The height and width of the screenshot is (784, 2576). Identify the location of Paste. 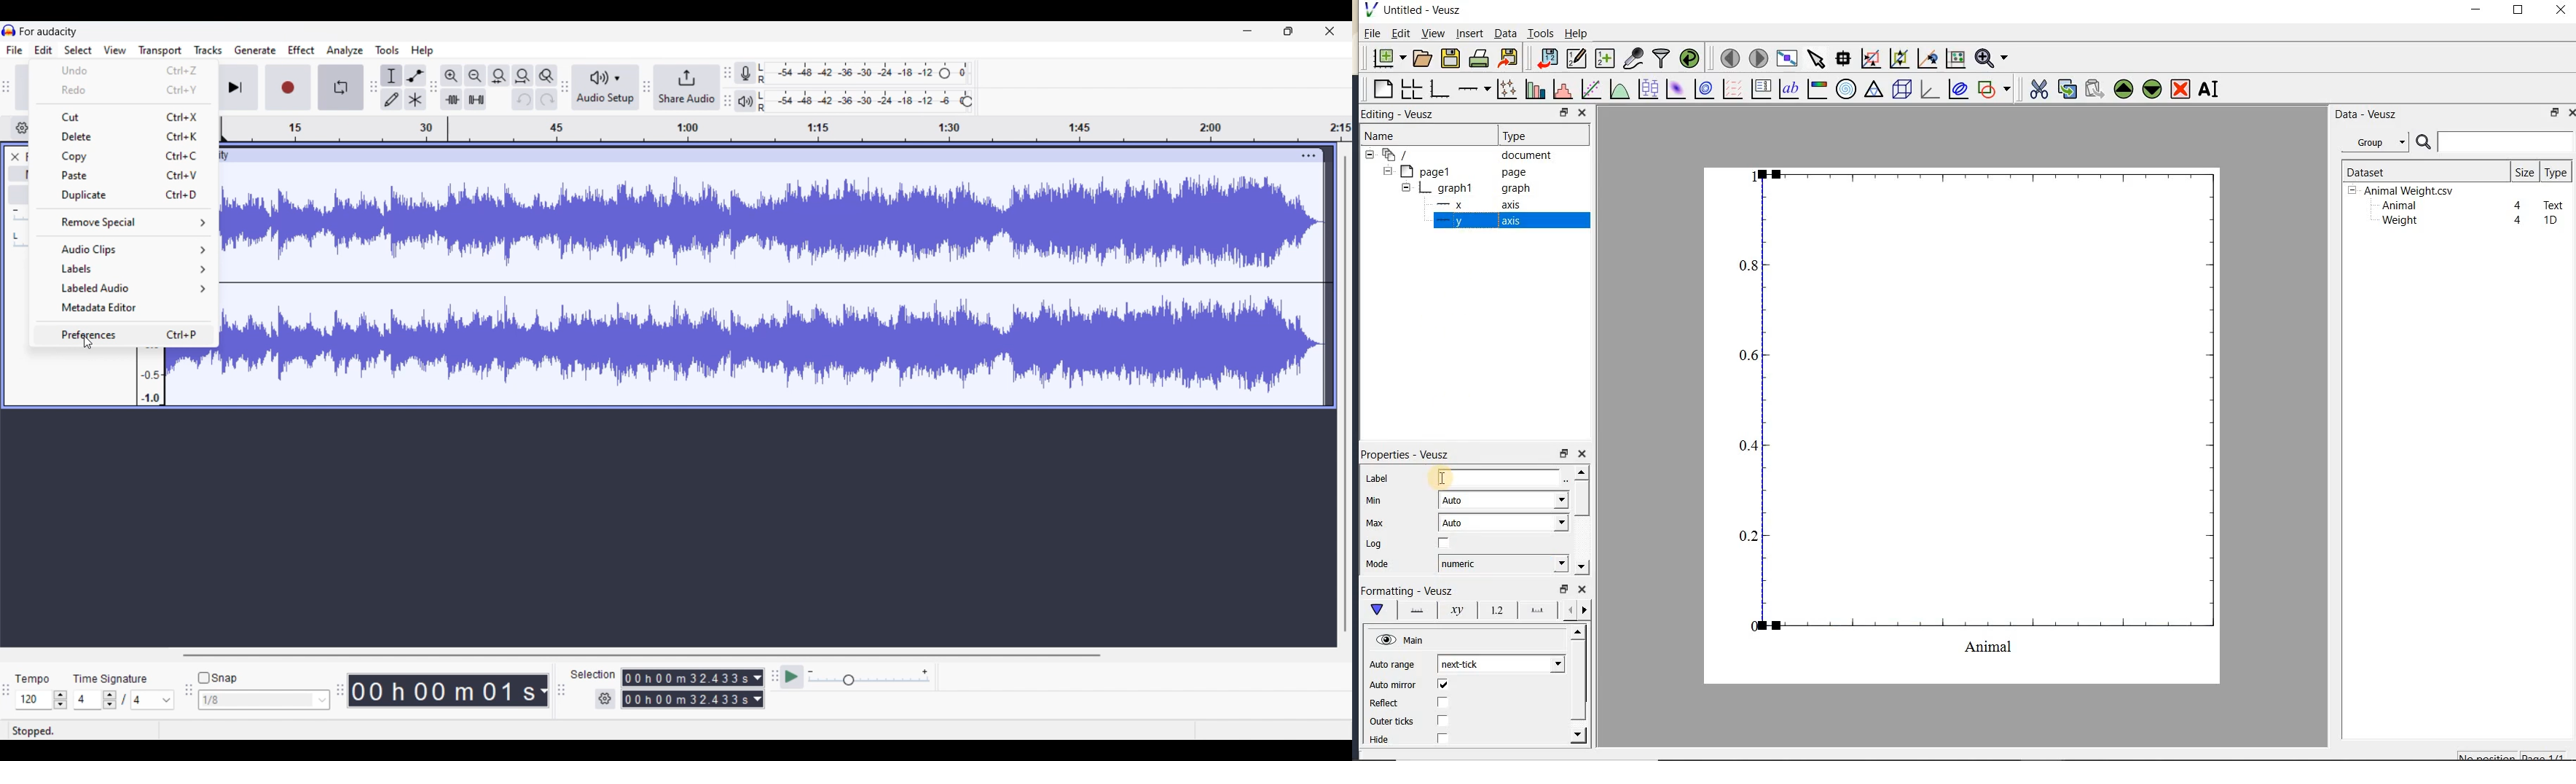
(123, 175).